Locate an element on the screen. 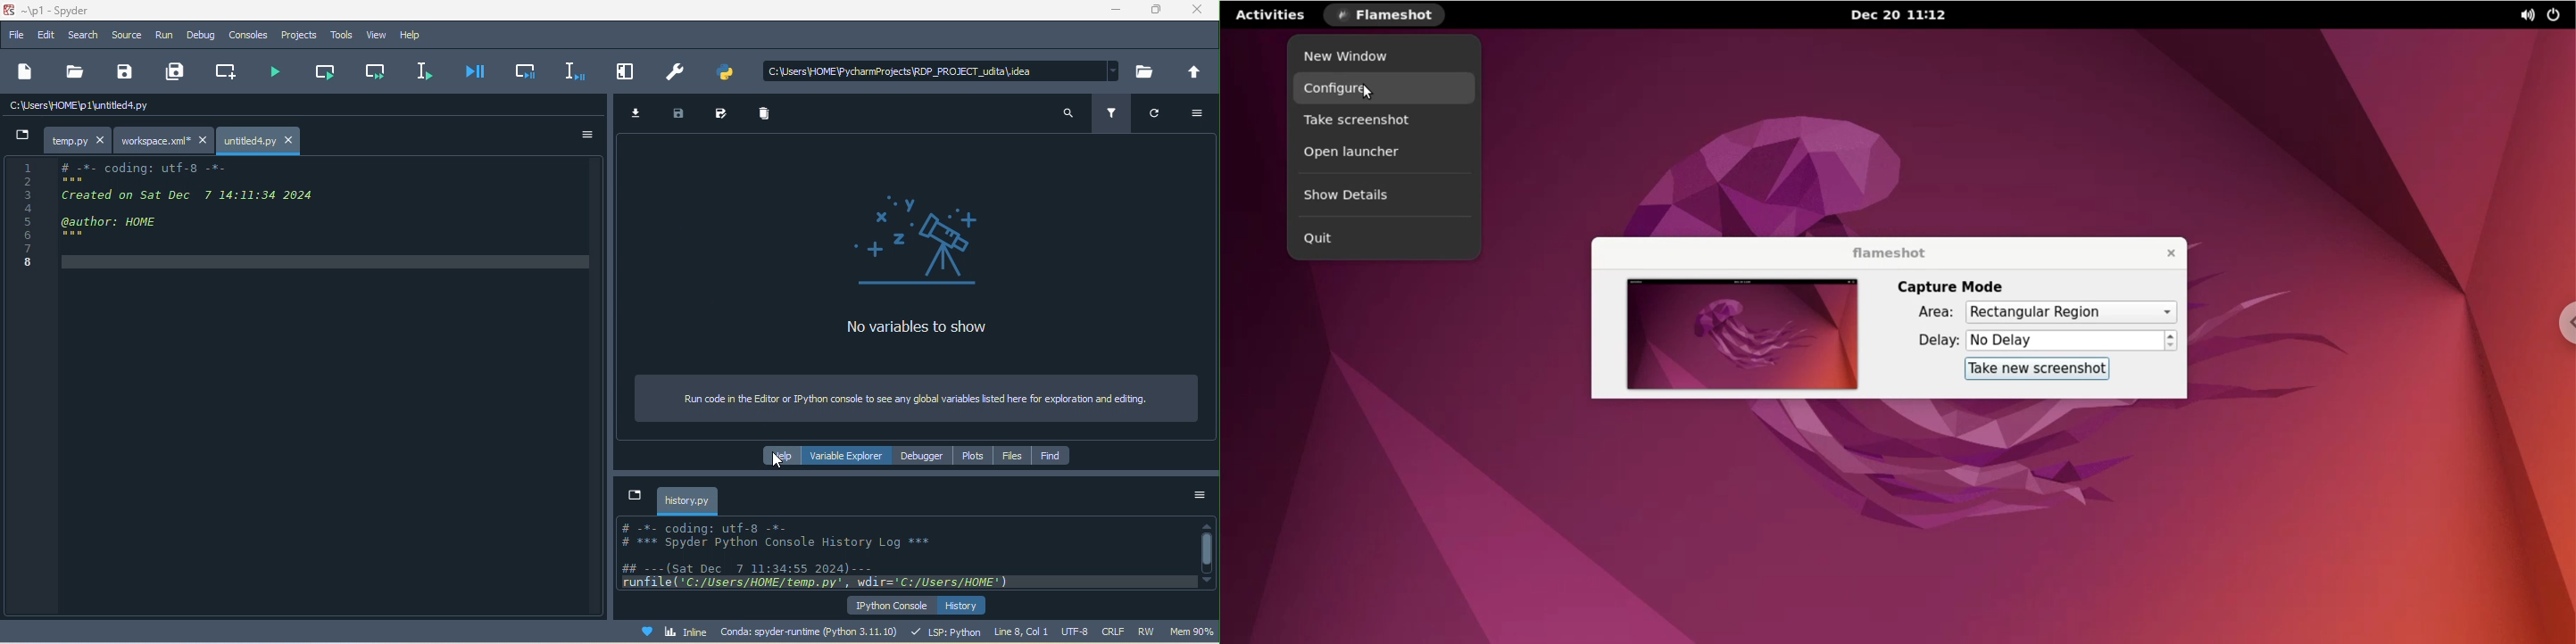 This screenshot has width=2576, height=644. maximize current pane is located at coordinates (627, 70).